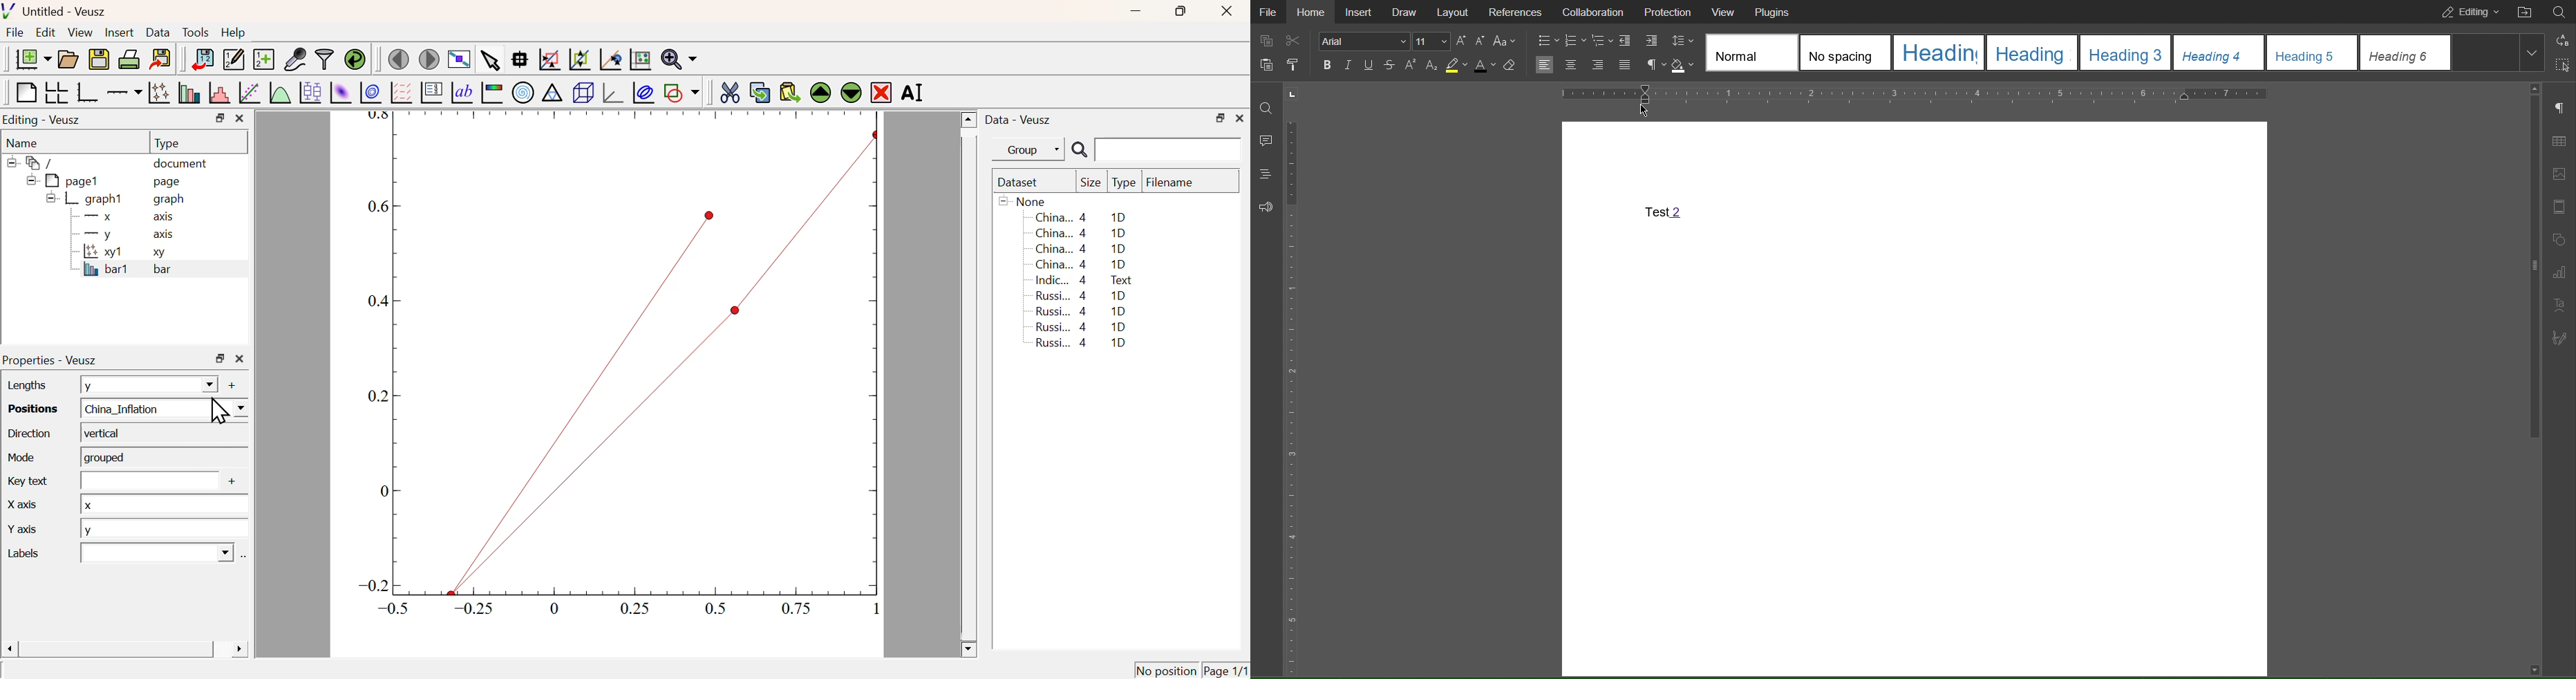 The width and height of the screenshot is (2576, 700). I want to click on Cut, so click(1295, 39).